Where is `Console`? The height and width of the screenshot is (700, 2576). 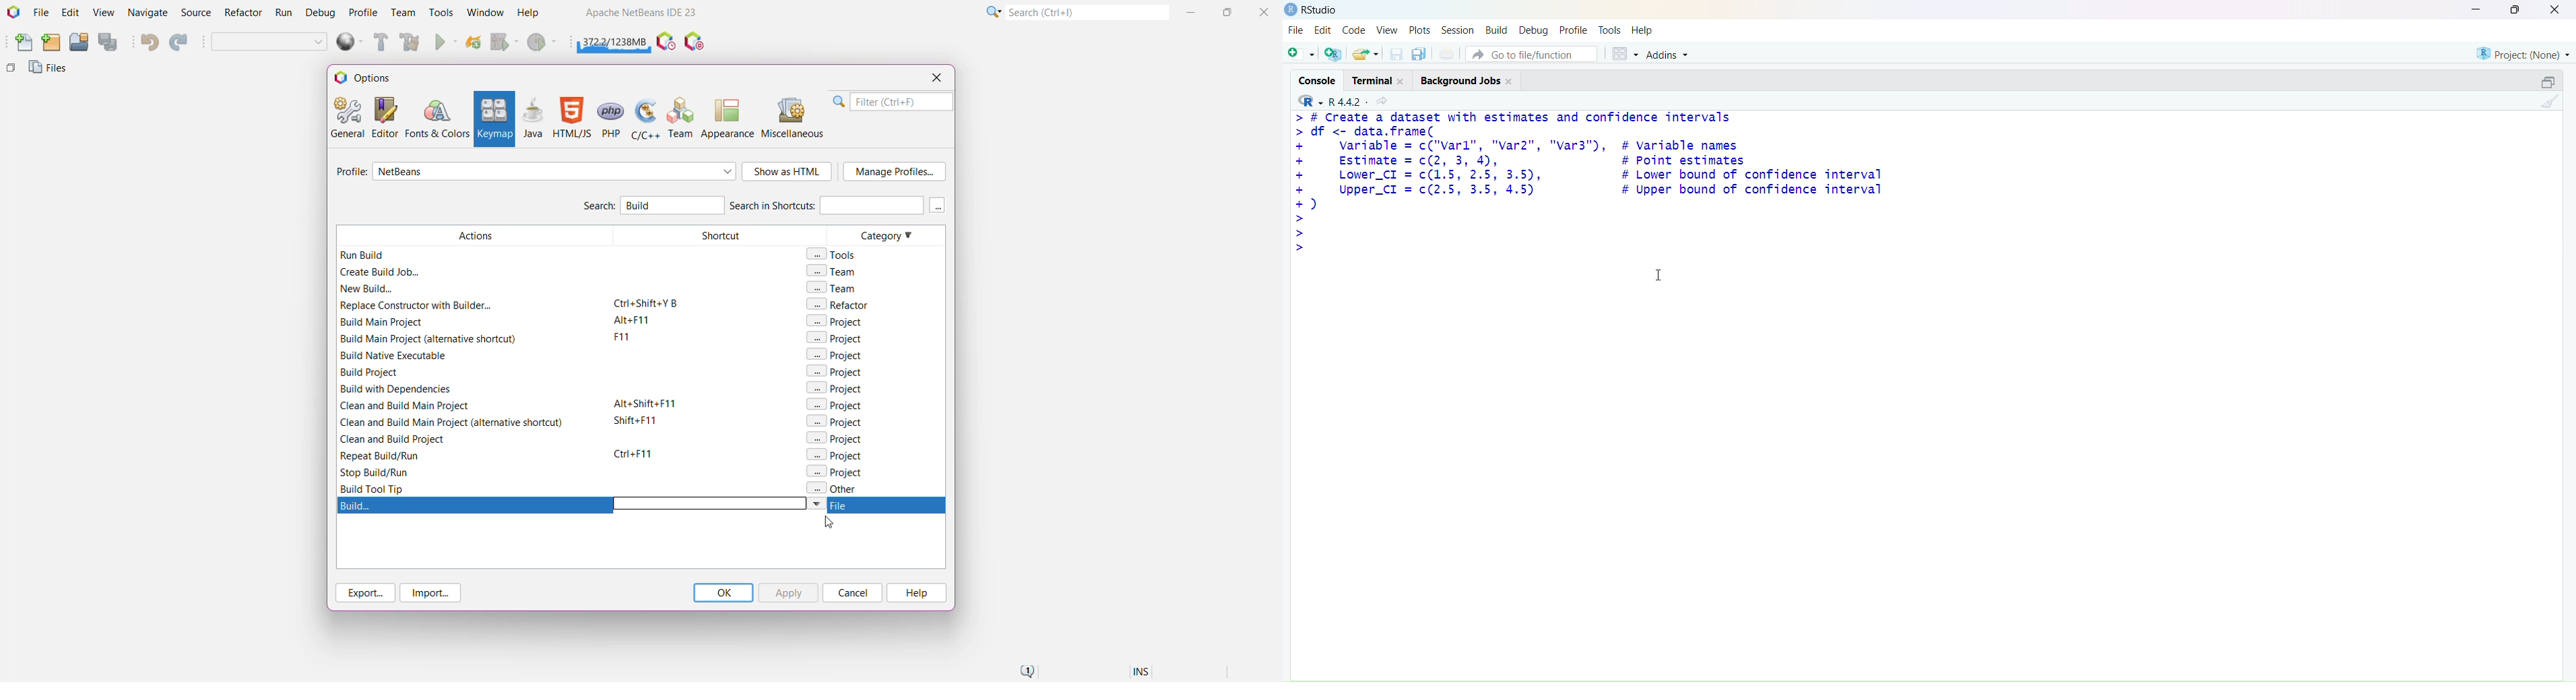
Console is located at coordinates (1318, 80).